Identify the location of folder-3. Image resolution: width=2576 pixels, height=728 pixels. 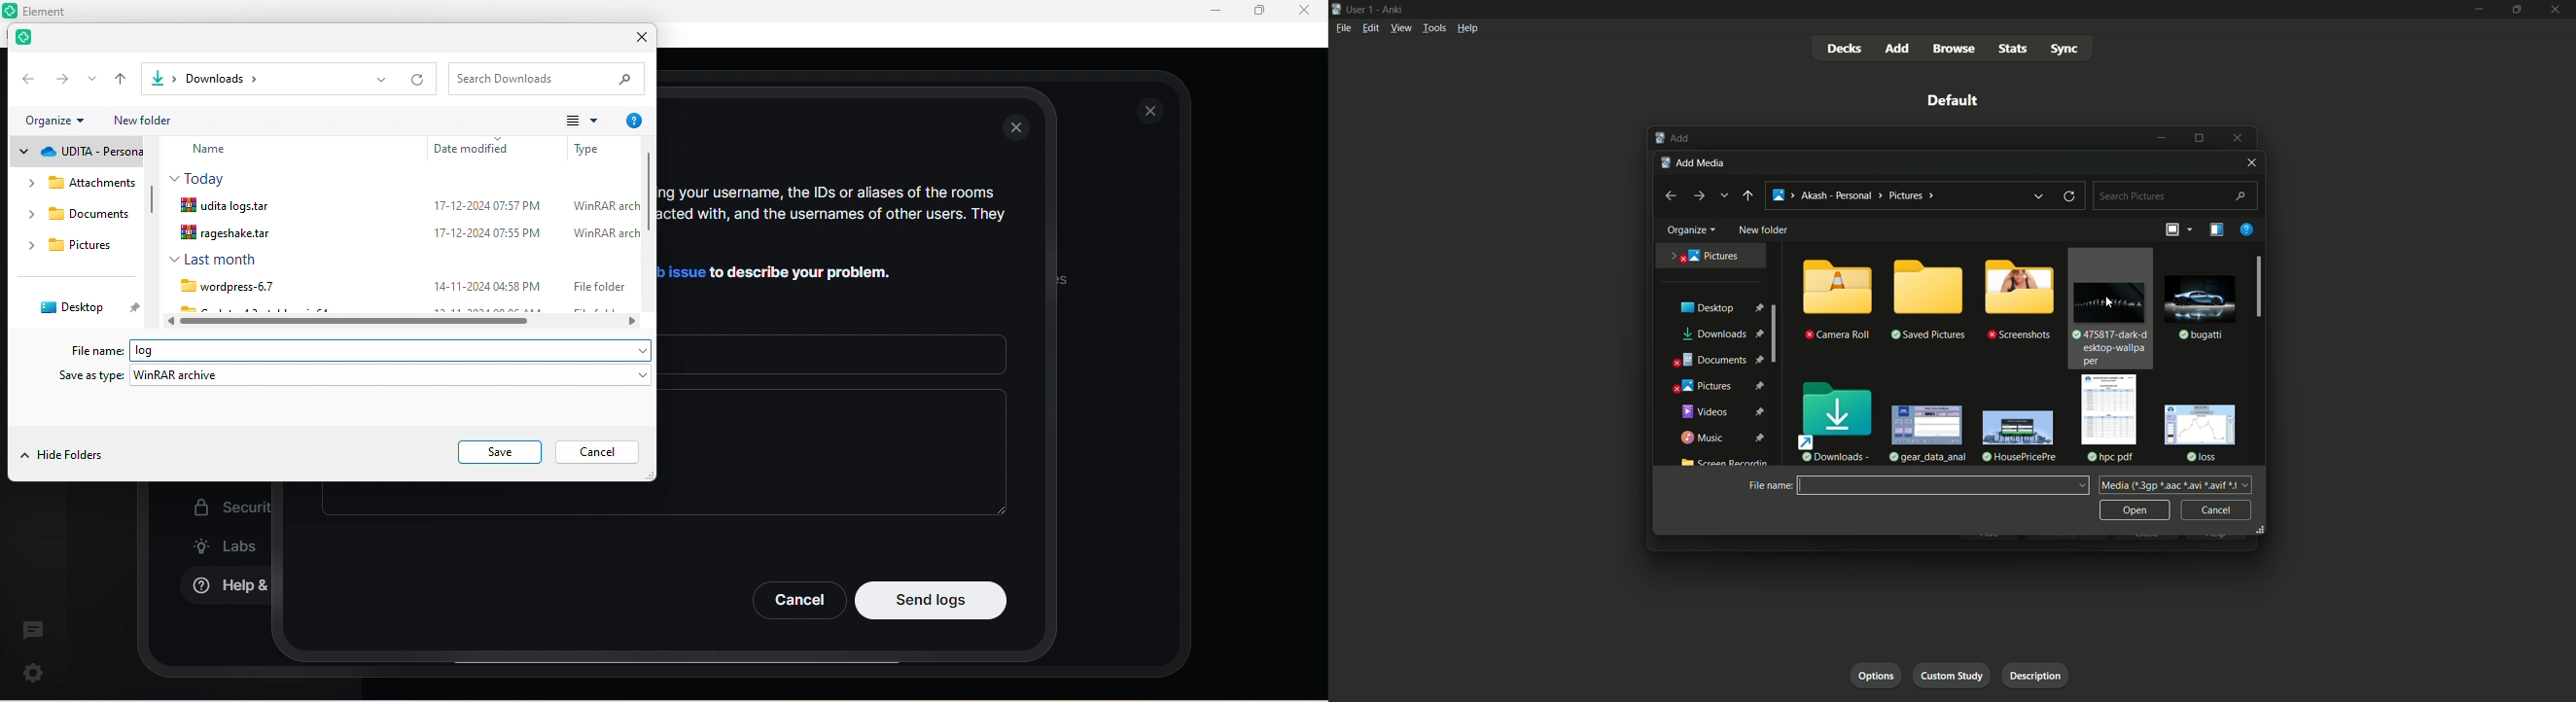
(2018, 302).